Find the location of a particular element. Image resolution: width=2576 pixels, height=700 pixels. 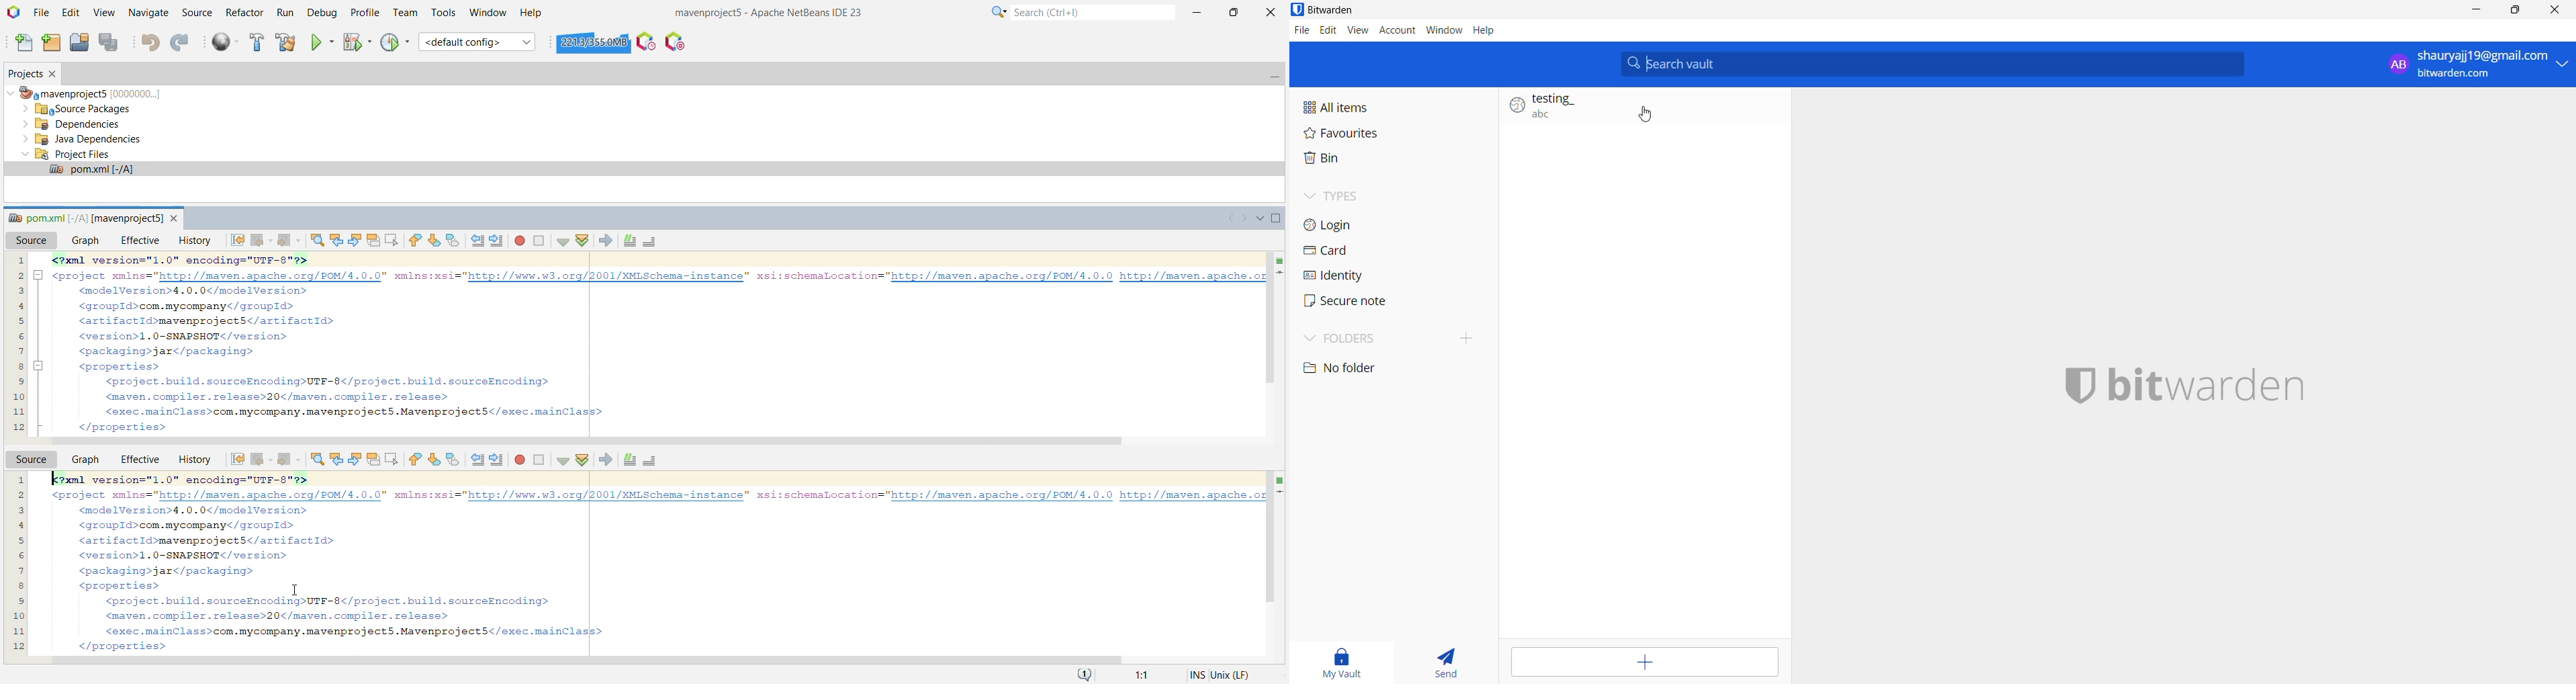

minimise is located at coordinates (40, 275).